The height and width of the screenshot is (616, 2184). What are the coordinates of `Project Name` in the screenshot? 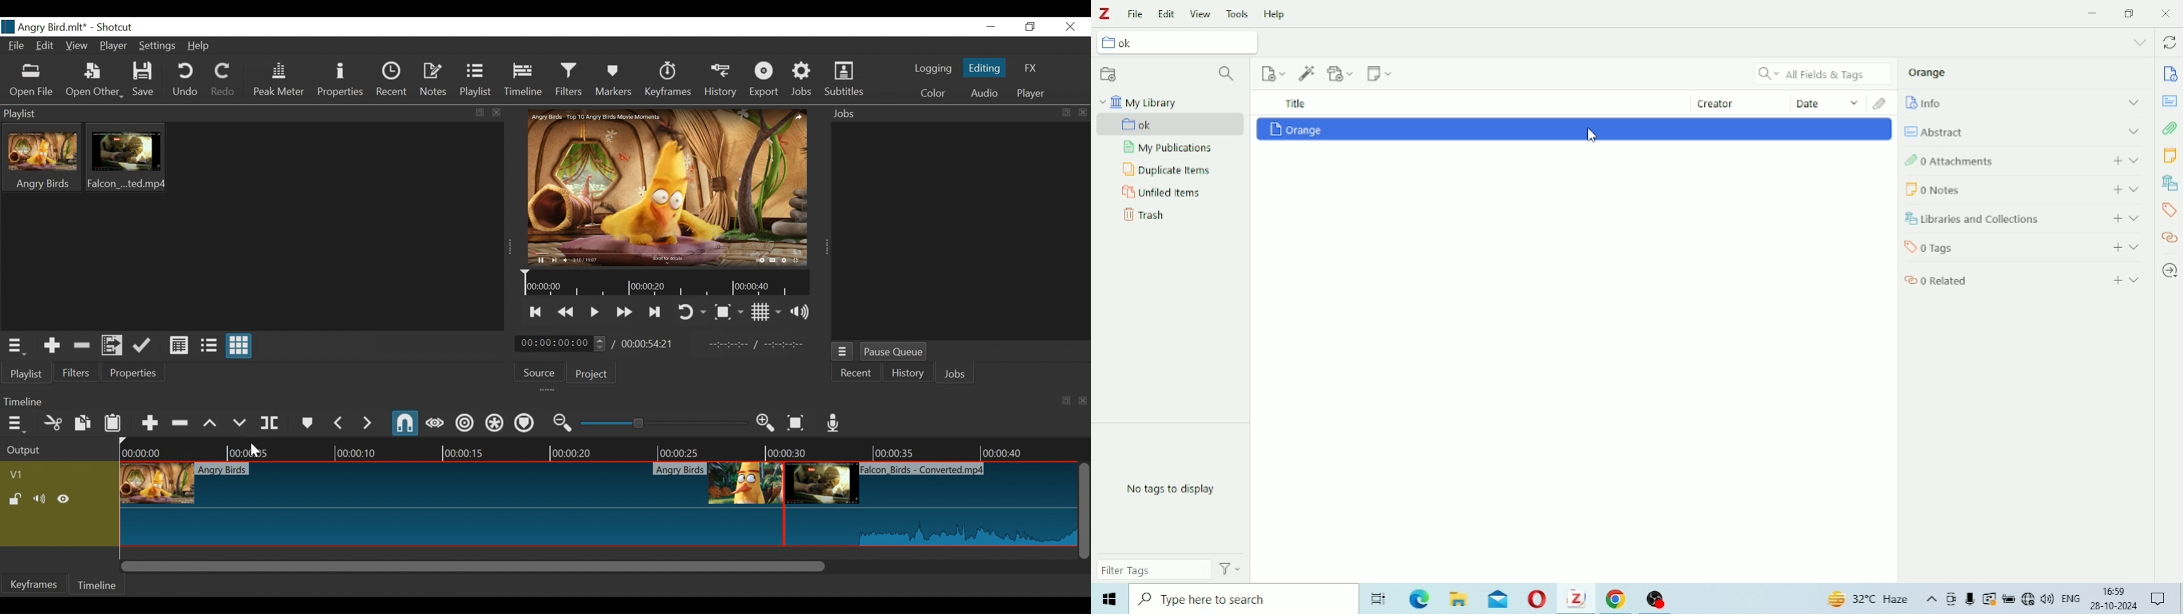 It's located at (43, 27).